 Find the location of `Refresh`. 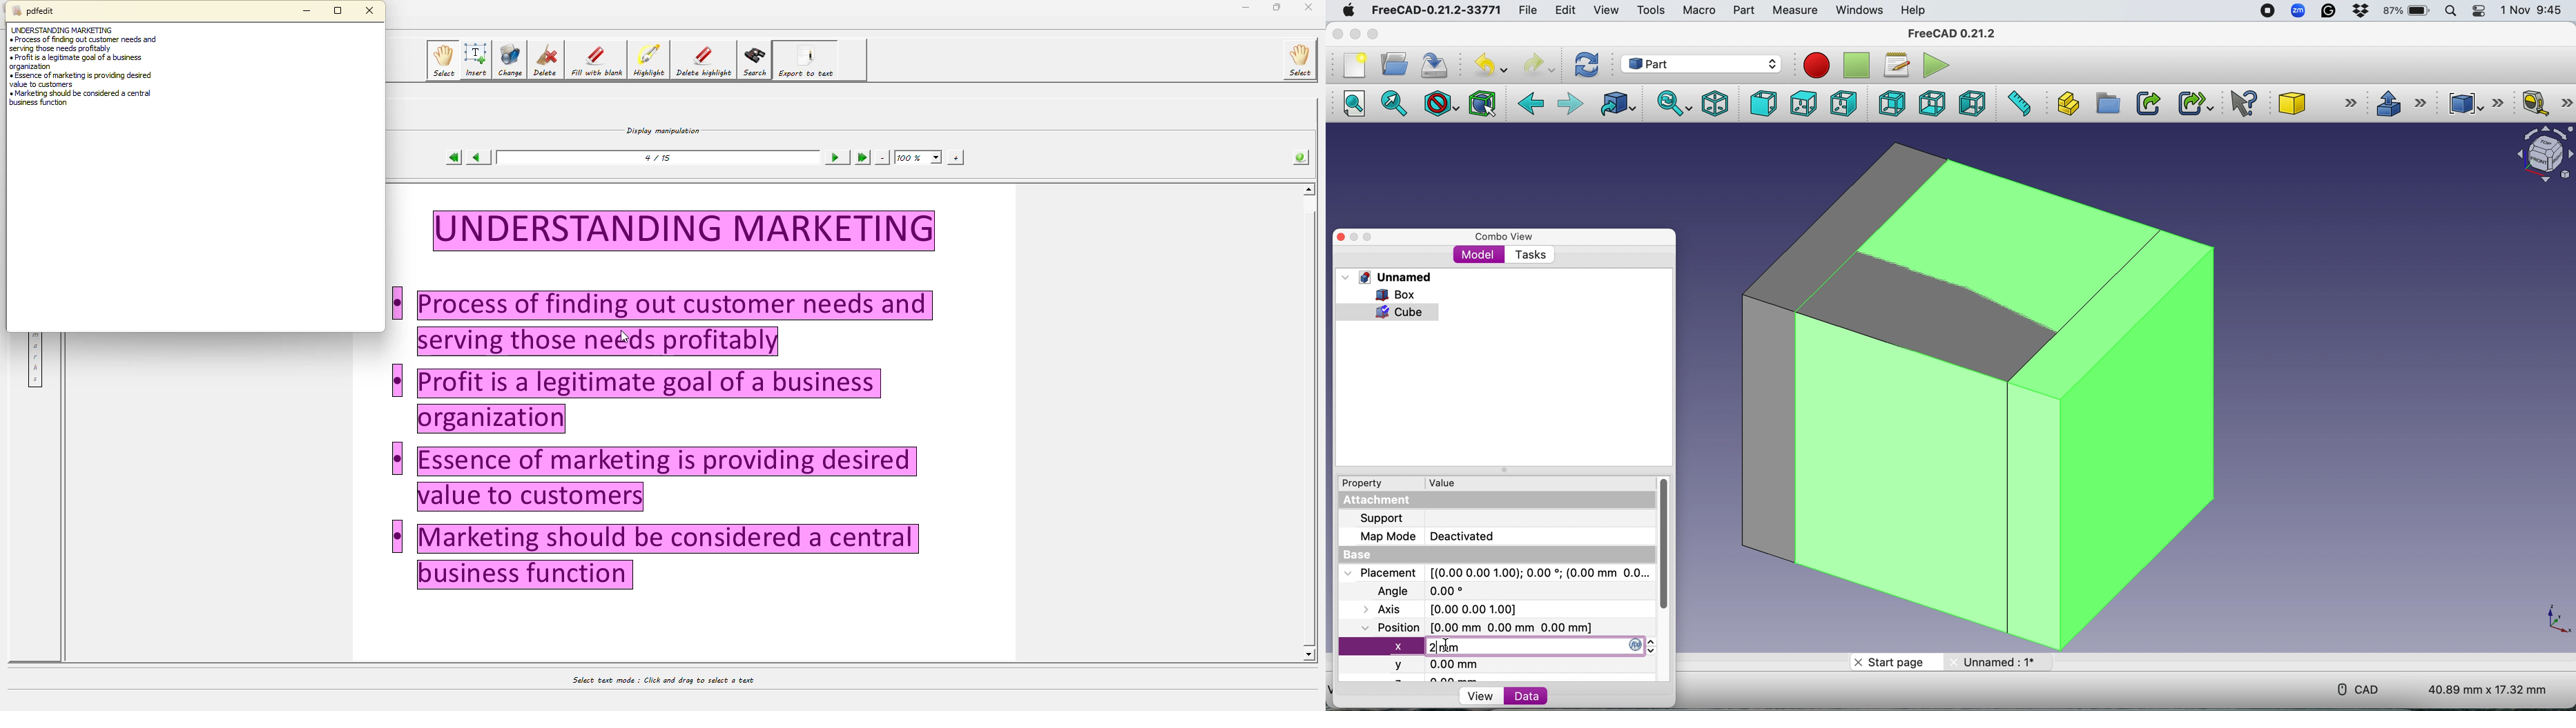

Refresh is located at coordinates (1589, 64).